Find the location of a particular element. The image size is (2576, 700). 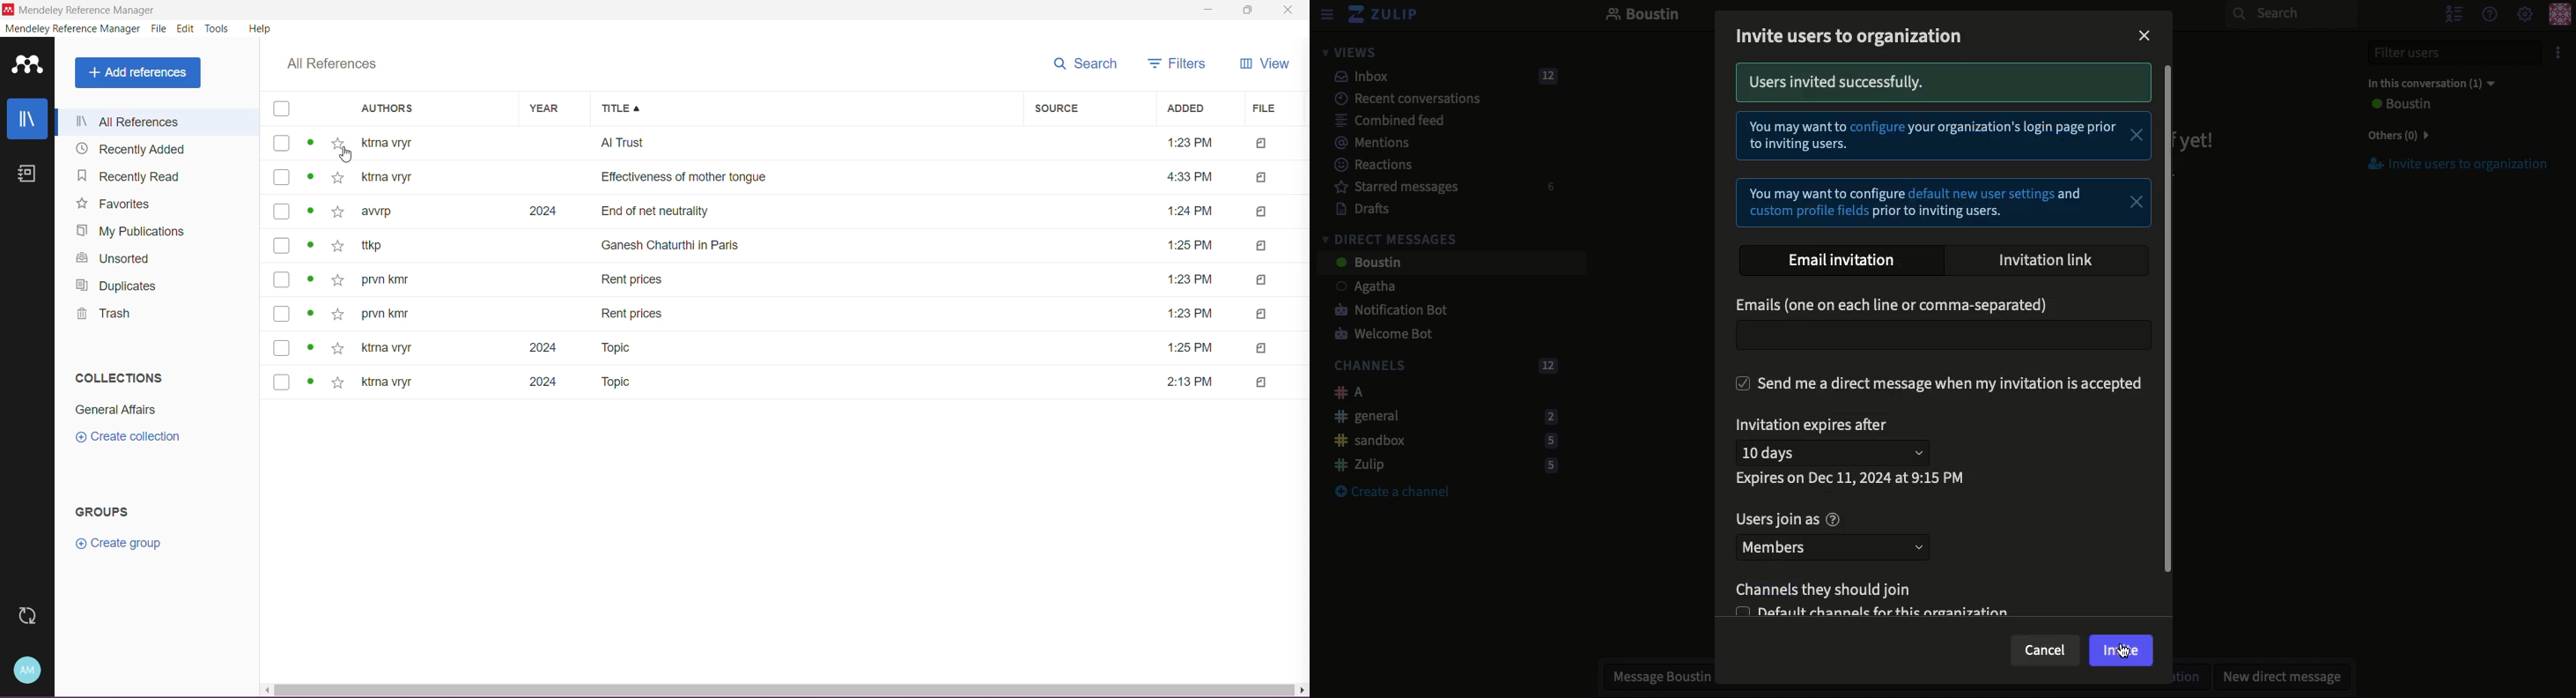

Close is located at coordinates (1293, 10).